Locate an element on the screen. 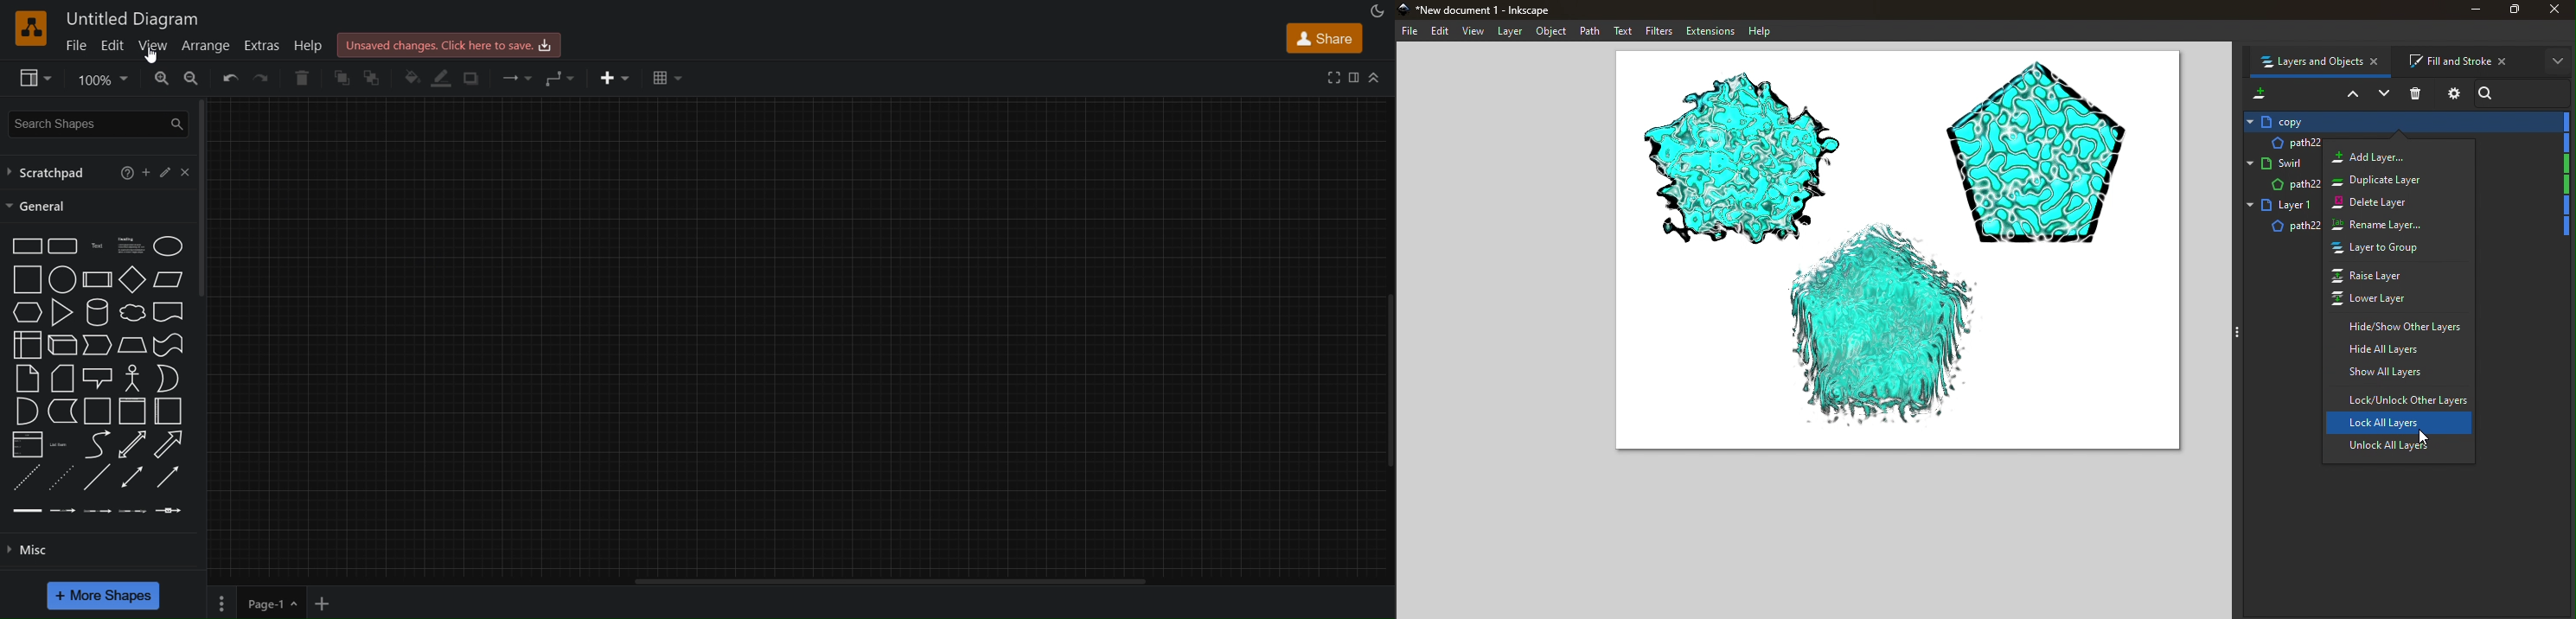 Image resolution: width=2576 pixels, height=644 pixels. shadow is located at coordinates (473, 79).